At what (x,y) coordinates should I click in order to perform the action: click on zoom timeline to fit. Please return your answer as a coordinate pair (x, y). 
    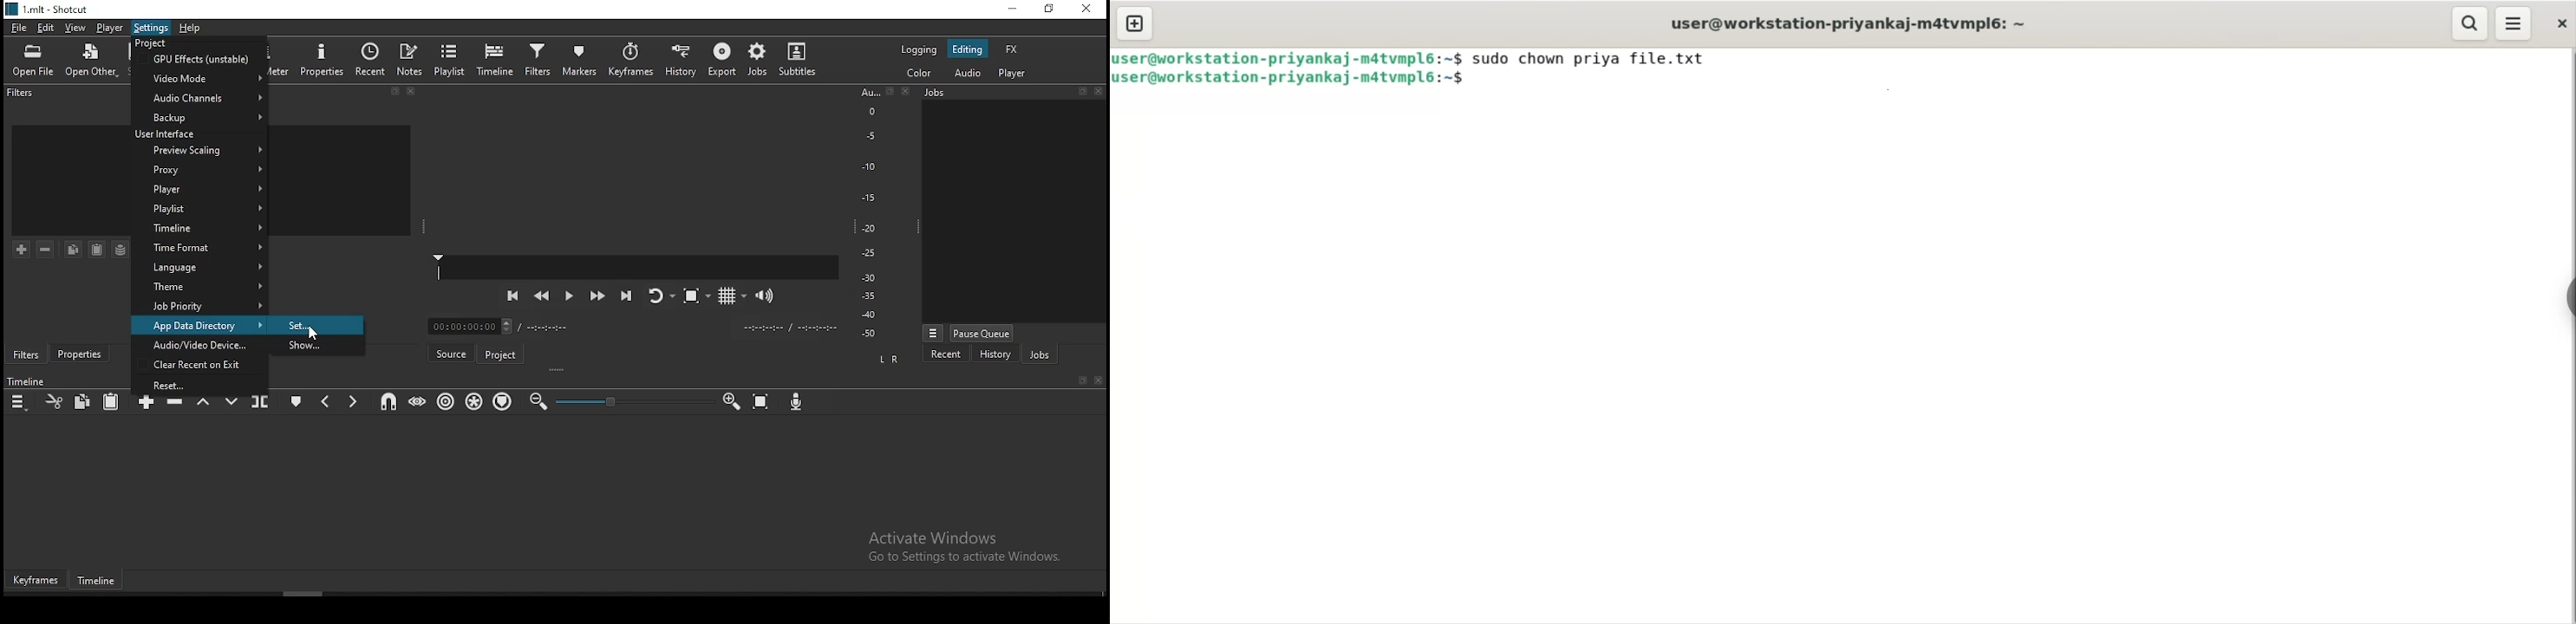
    Looking at the image, I should click on (762, 401).